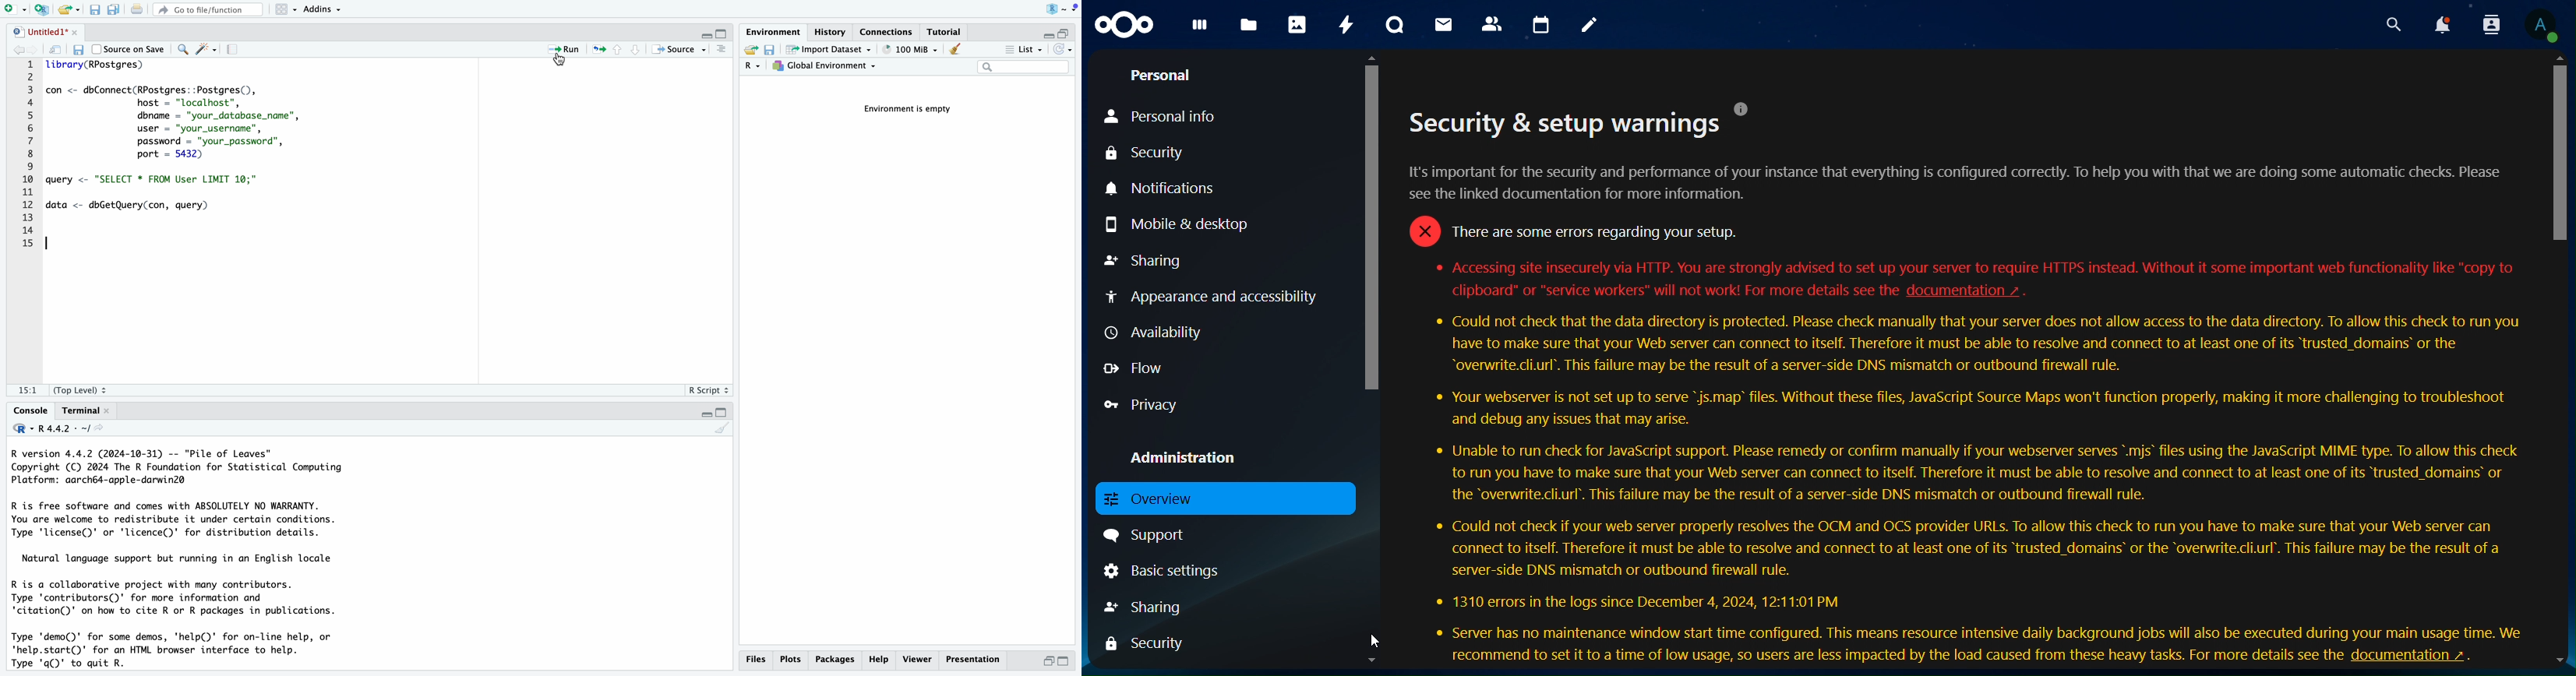  Describe the element at coordinates (710, 390) in the screenshot. I see `R script` at that location.